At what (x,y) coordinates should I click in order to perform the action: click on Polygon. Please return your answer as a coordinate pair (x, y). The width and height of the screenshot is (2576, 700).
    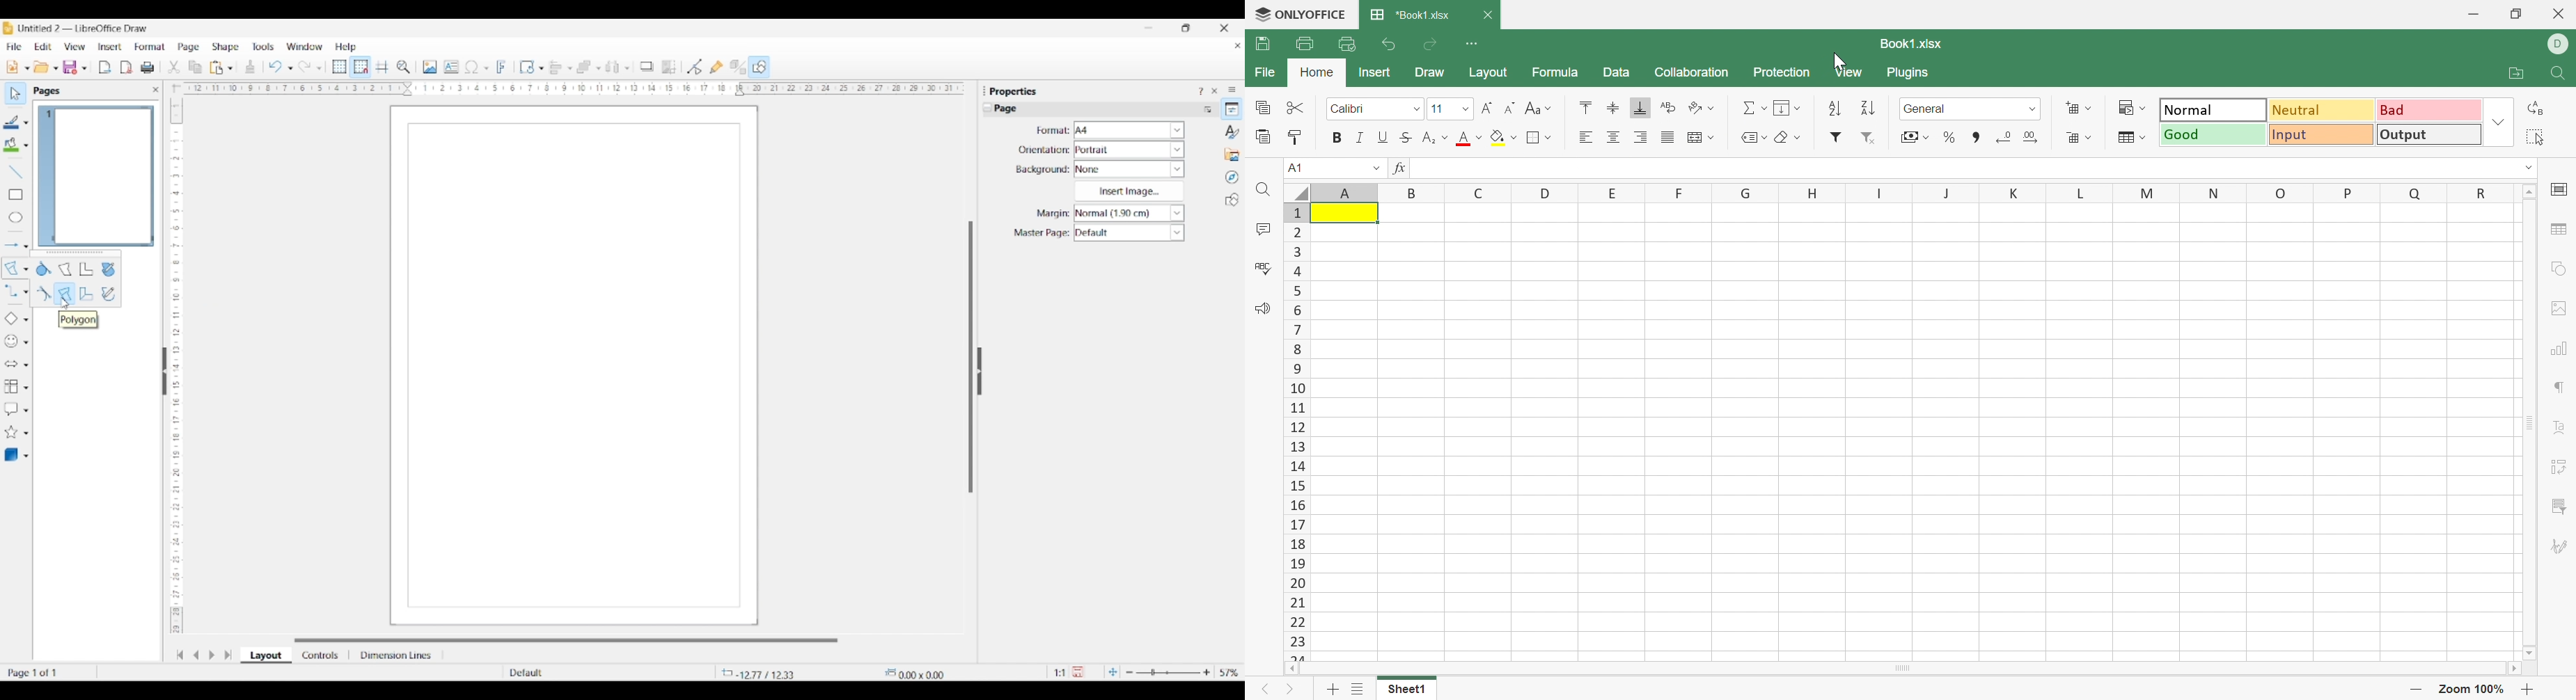
    Looking at the image, I should click on (65, 294).